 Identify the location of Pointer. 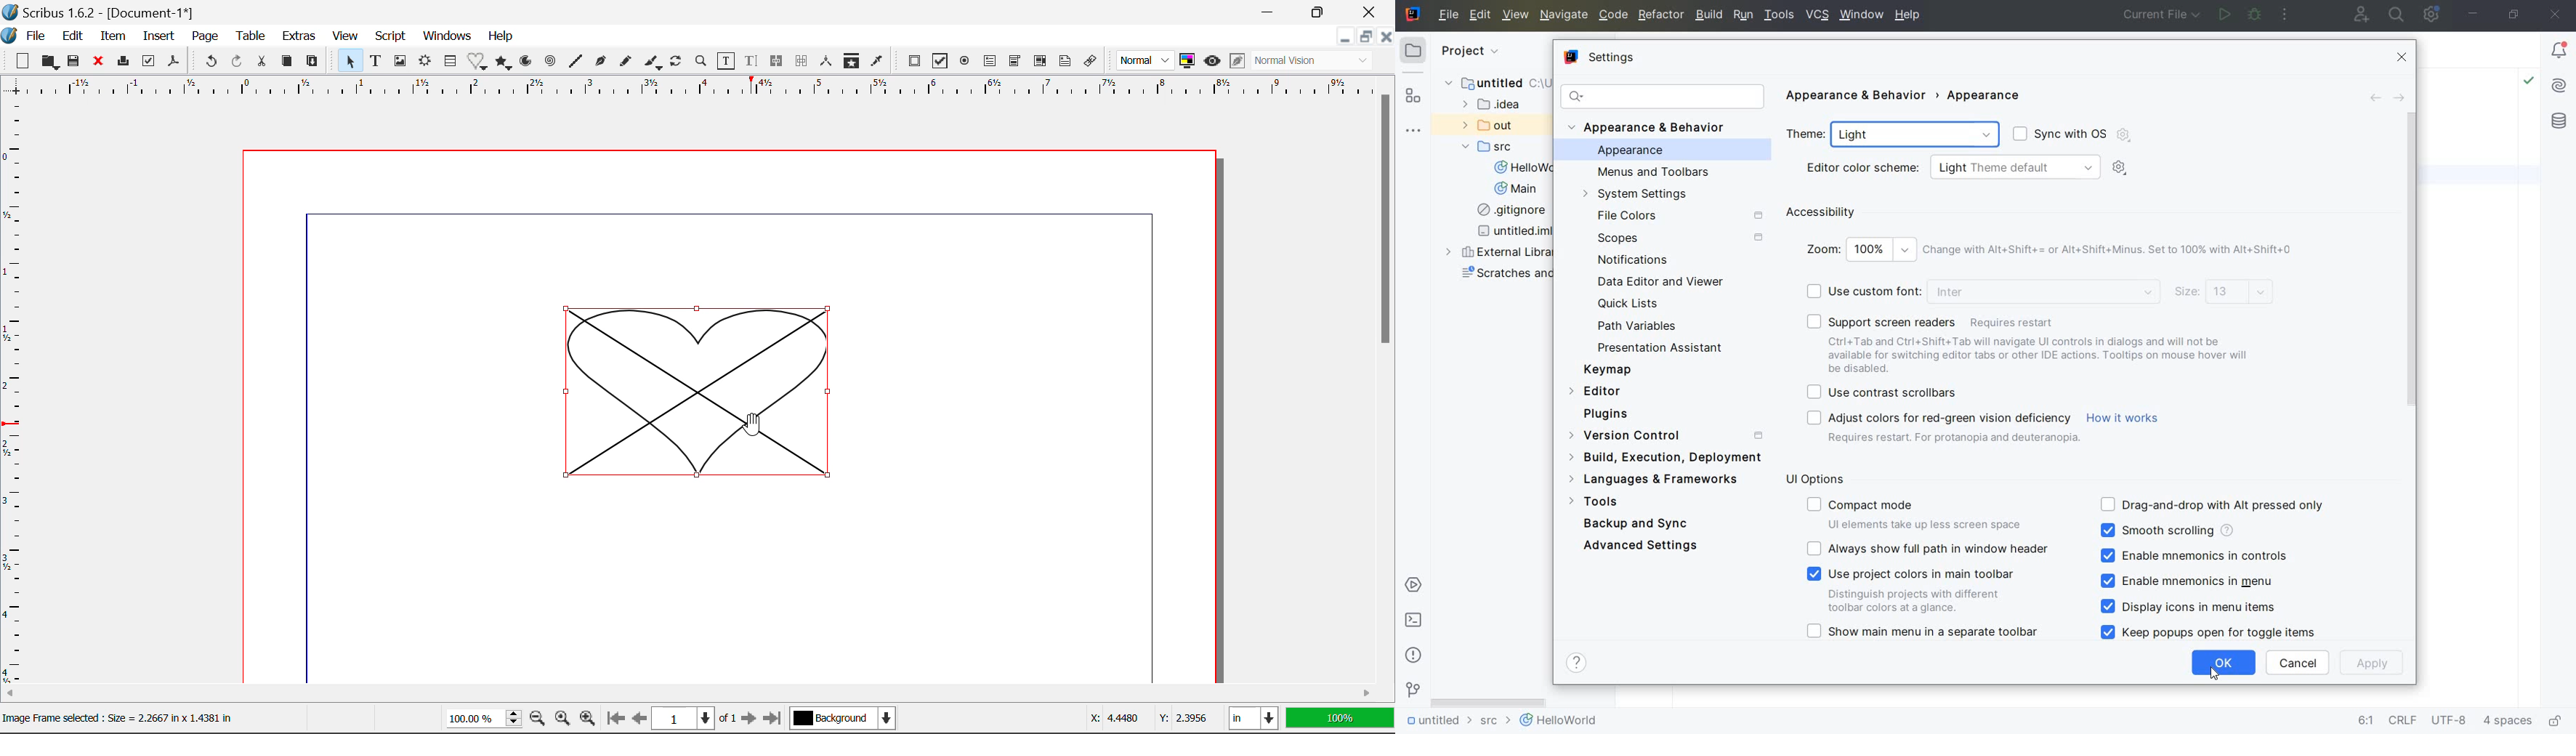
(2217, 676).